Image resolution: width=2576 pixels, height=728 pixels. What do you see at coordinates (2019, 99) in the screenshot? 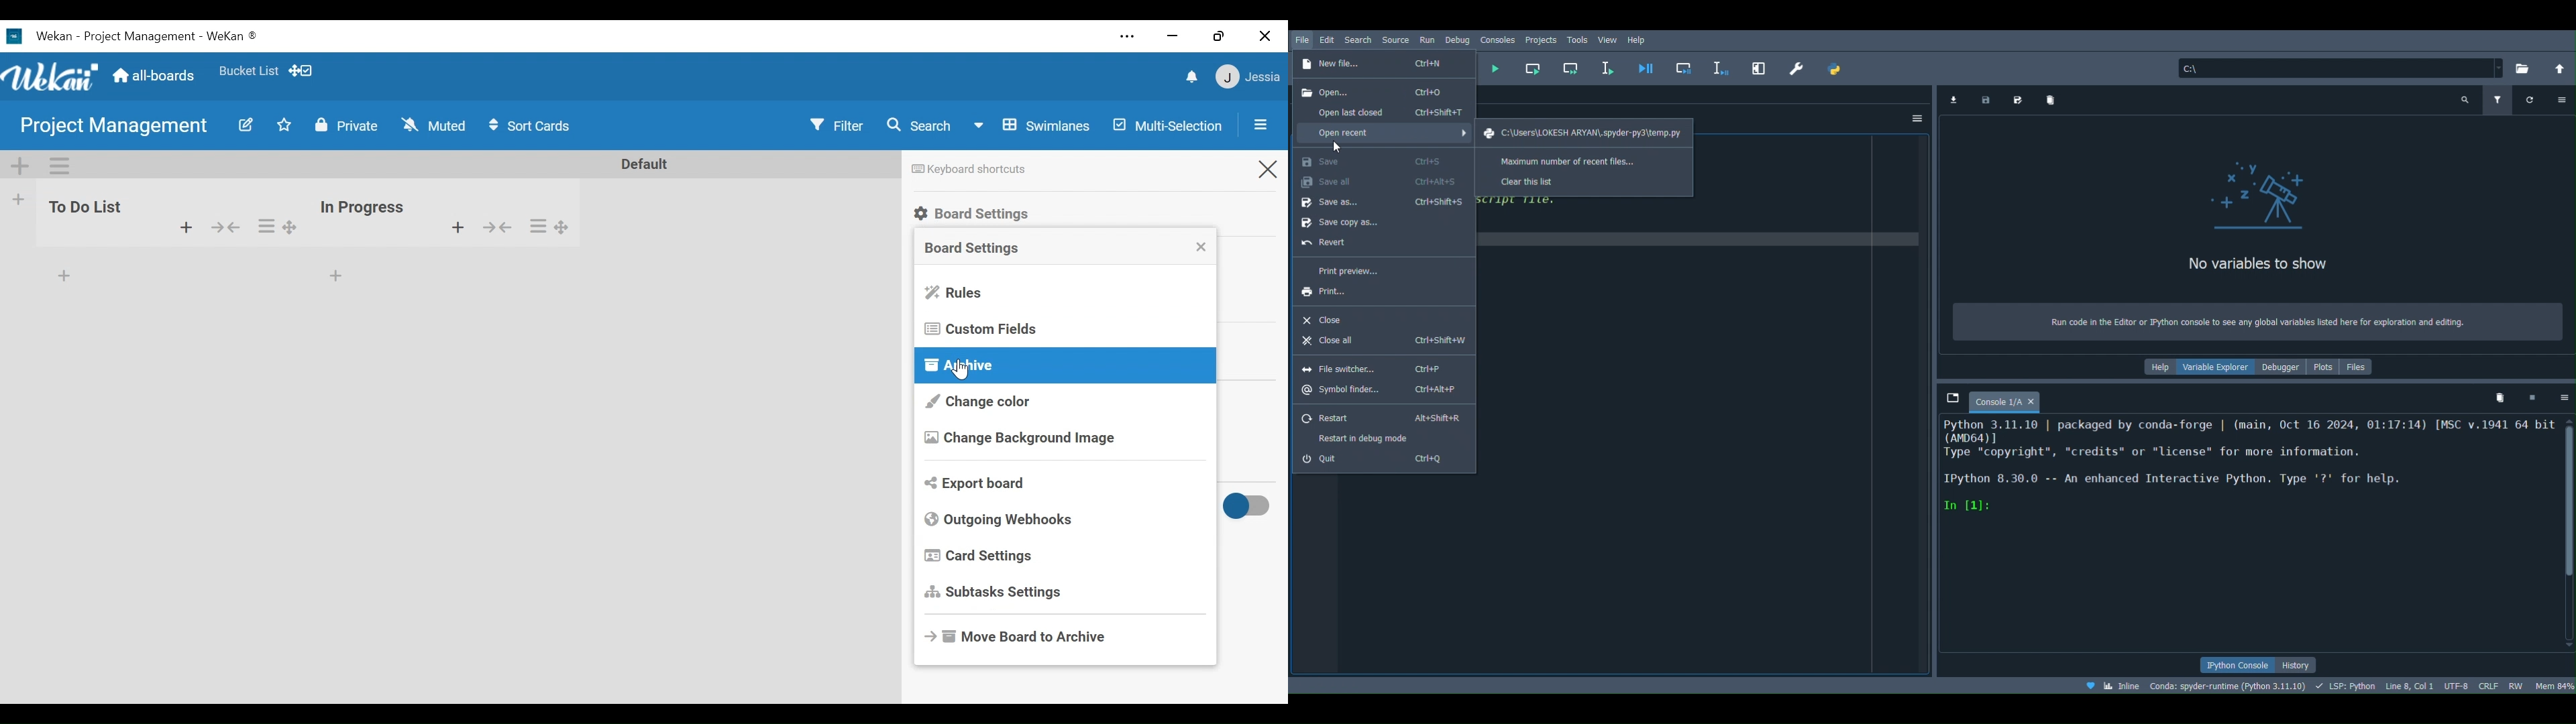
I see `Save data as` at bounding box center [2019, 99].